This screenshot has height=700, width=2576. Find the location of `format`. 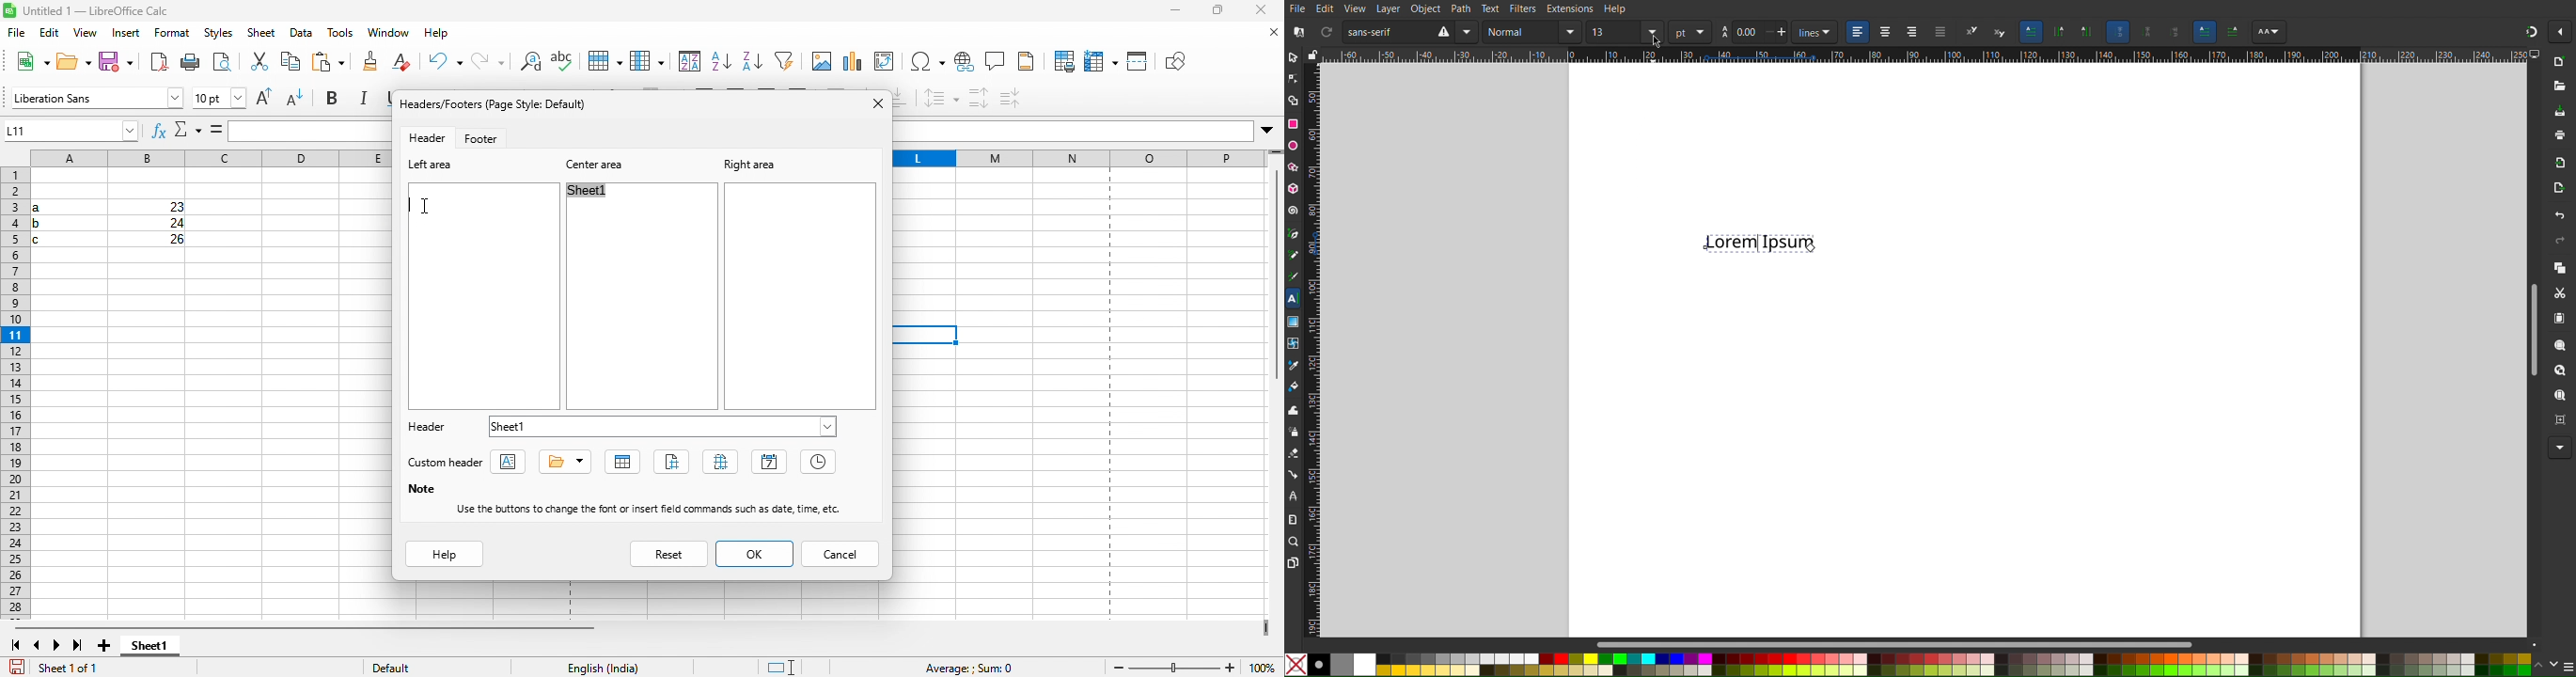

format is located at coordinates (173, 37).